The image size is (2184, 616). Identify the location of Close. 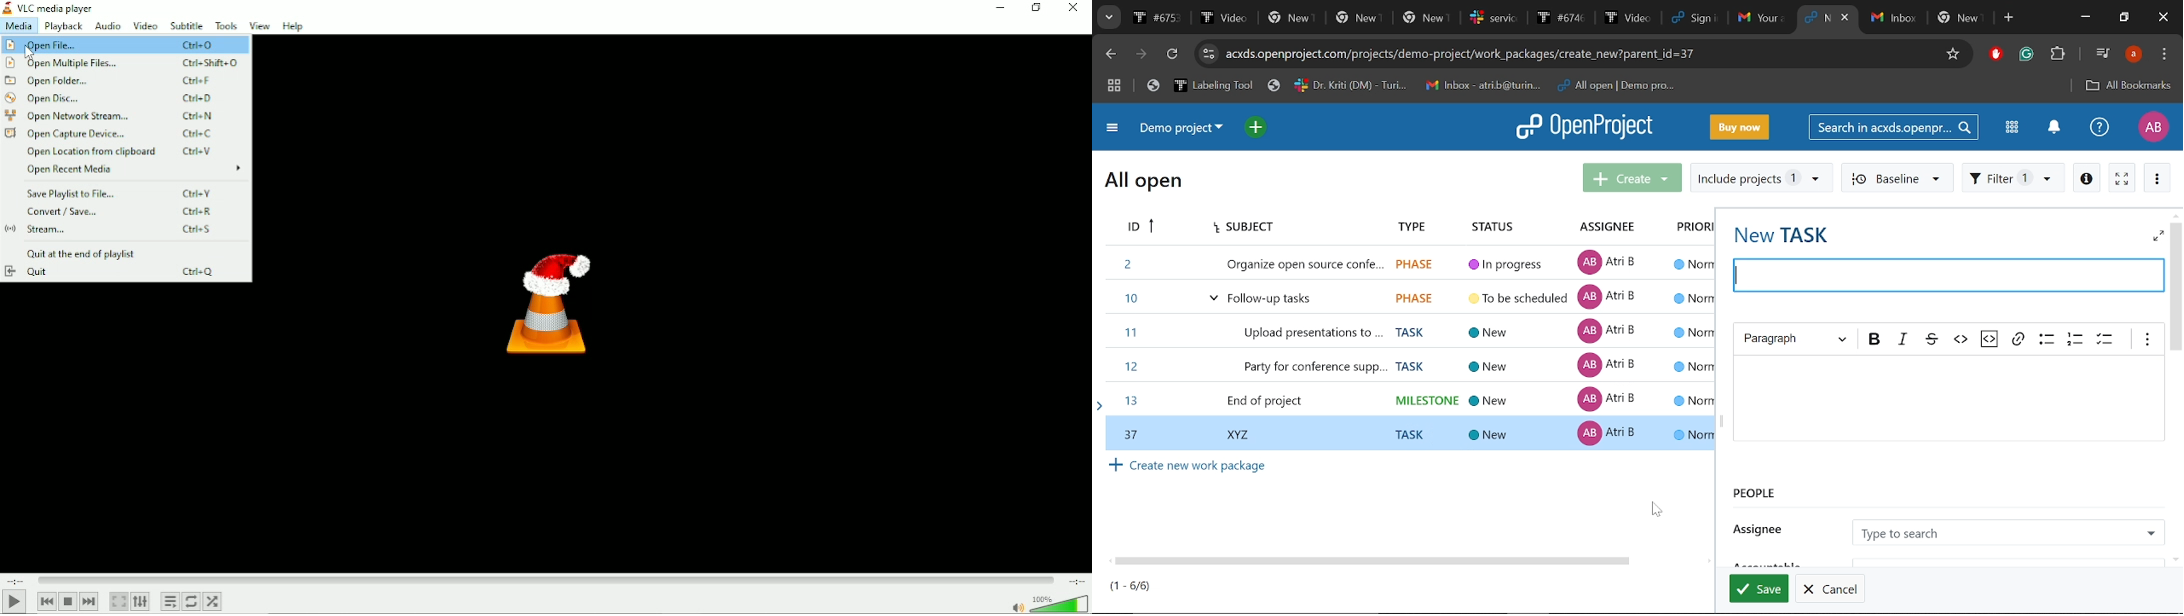
(2165, 18).